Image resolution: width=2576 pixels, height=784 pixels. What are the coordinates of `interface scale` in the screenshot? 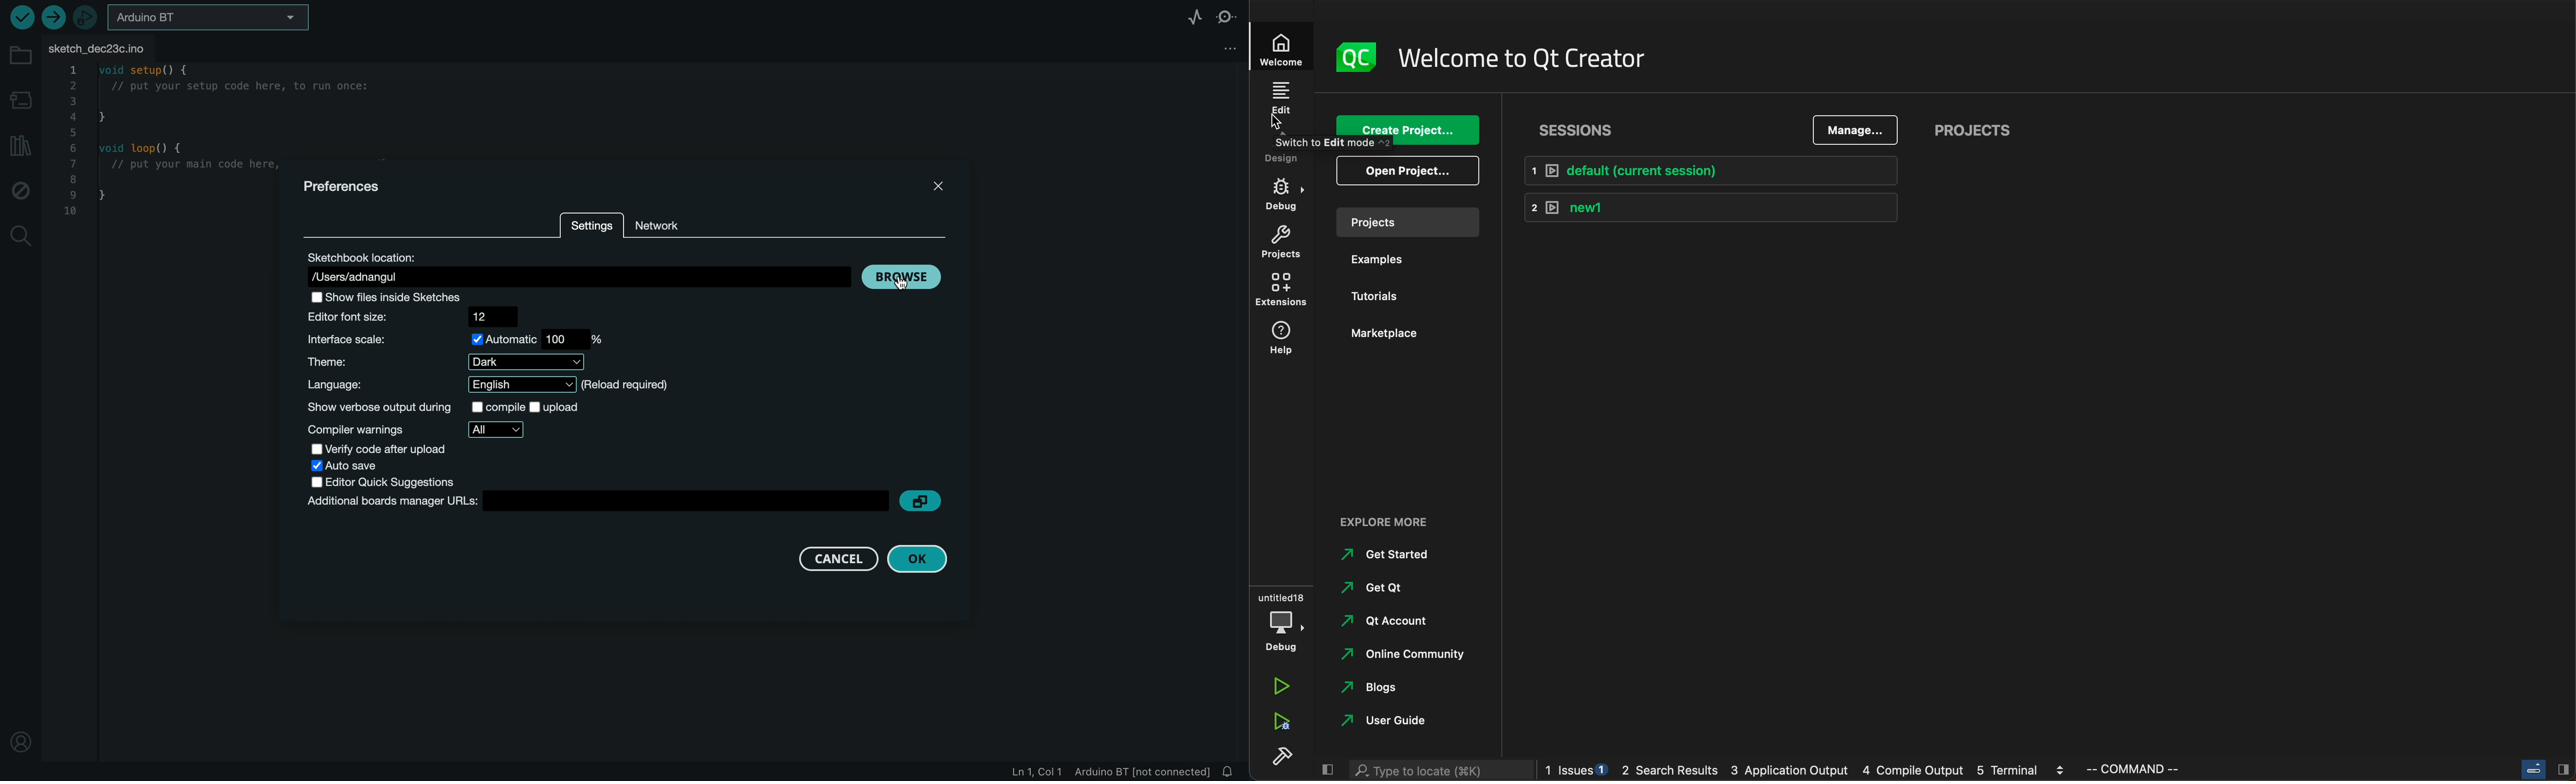 It's located at (454, 341).